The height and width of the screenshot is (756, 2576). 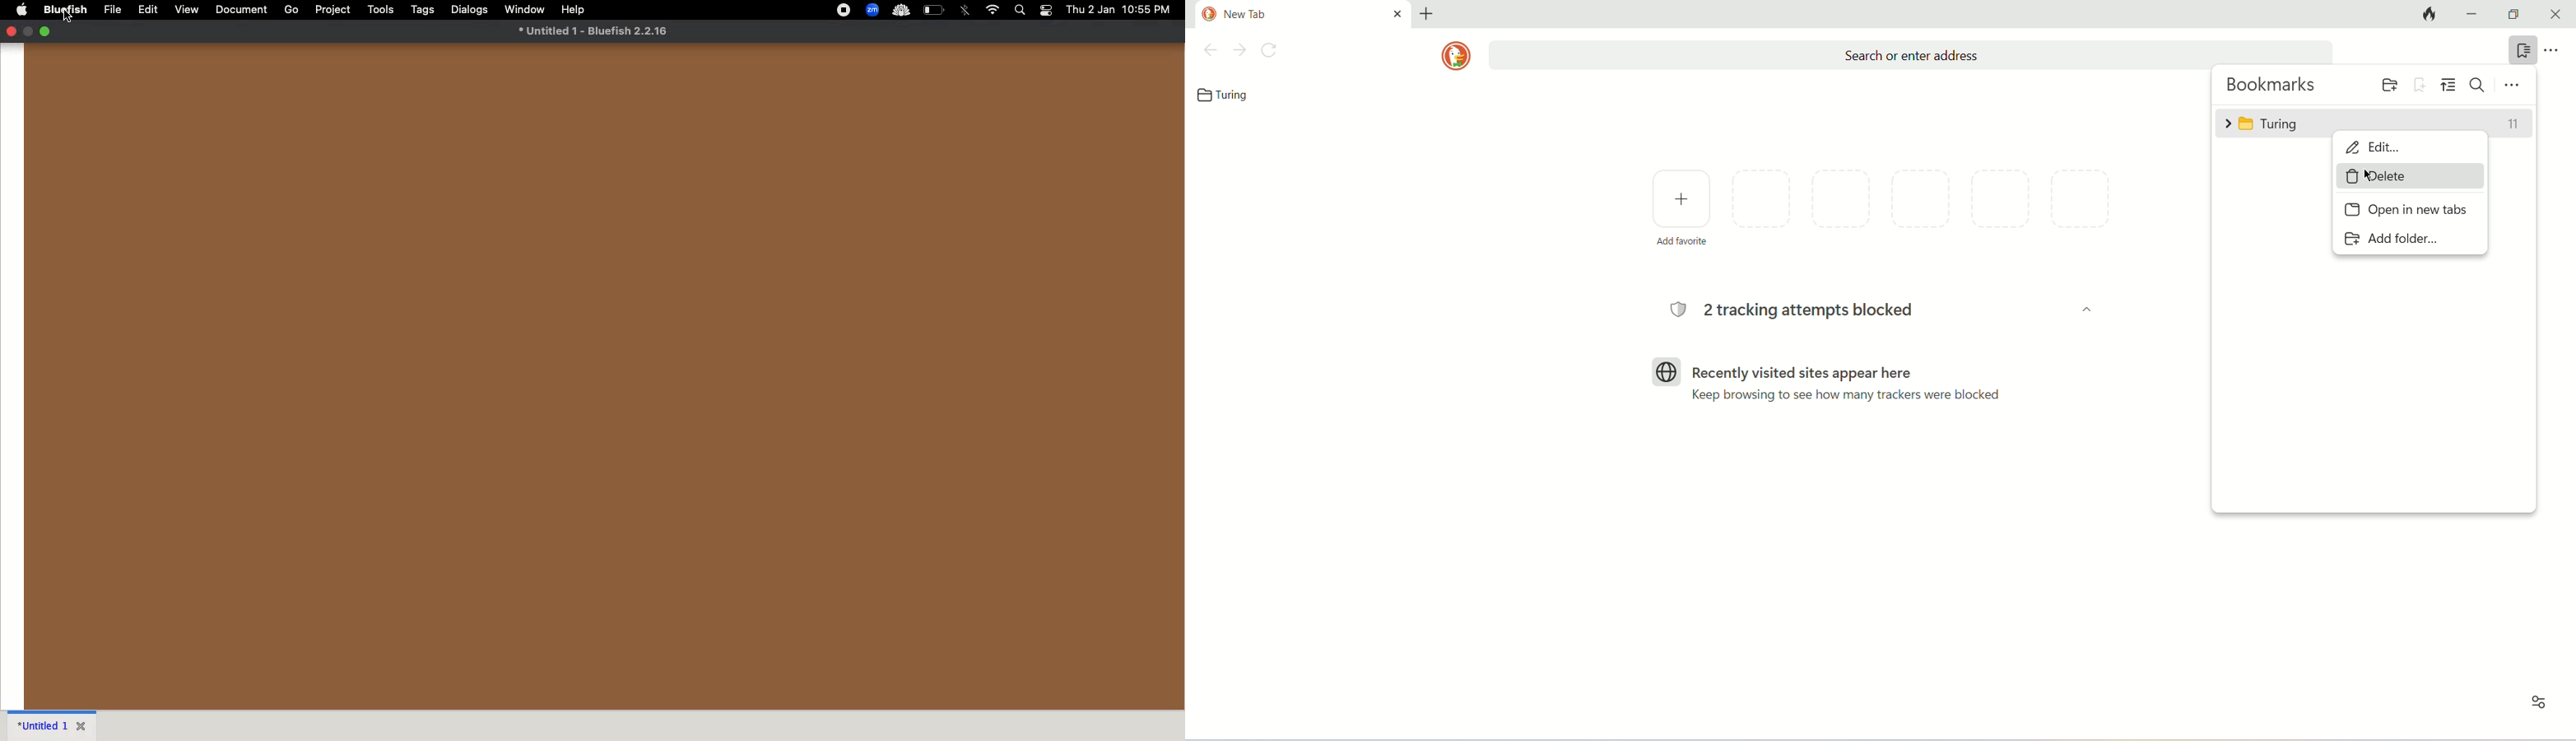 What do you see at coordinates (2406, 211) in the screenshot?
I see `open in new tab` at bounding box center [2406, 211].